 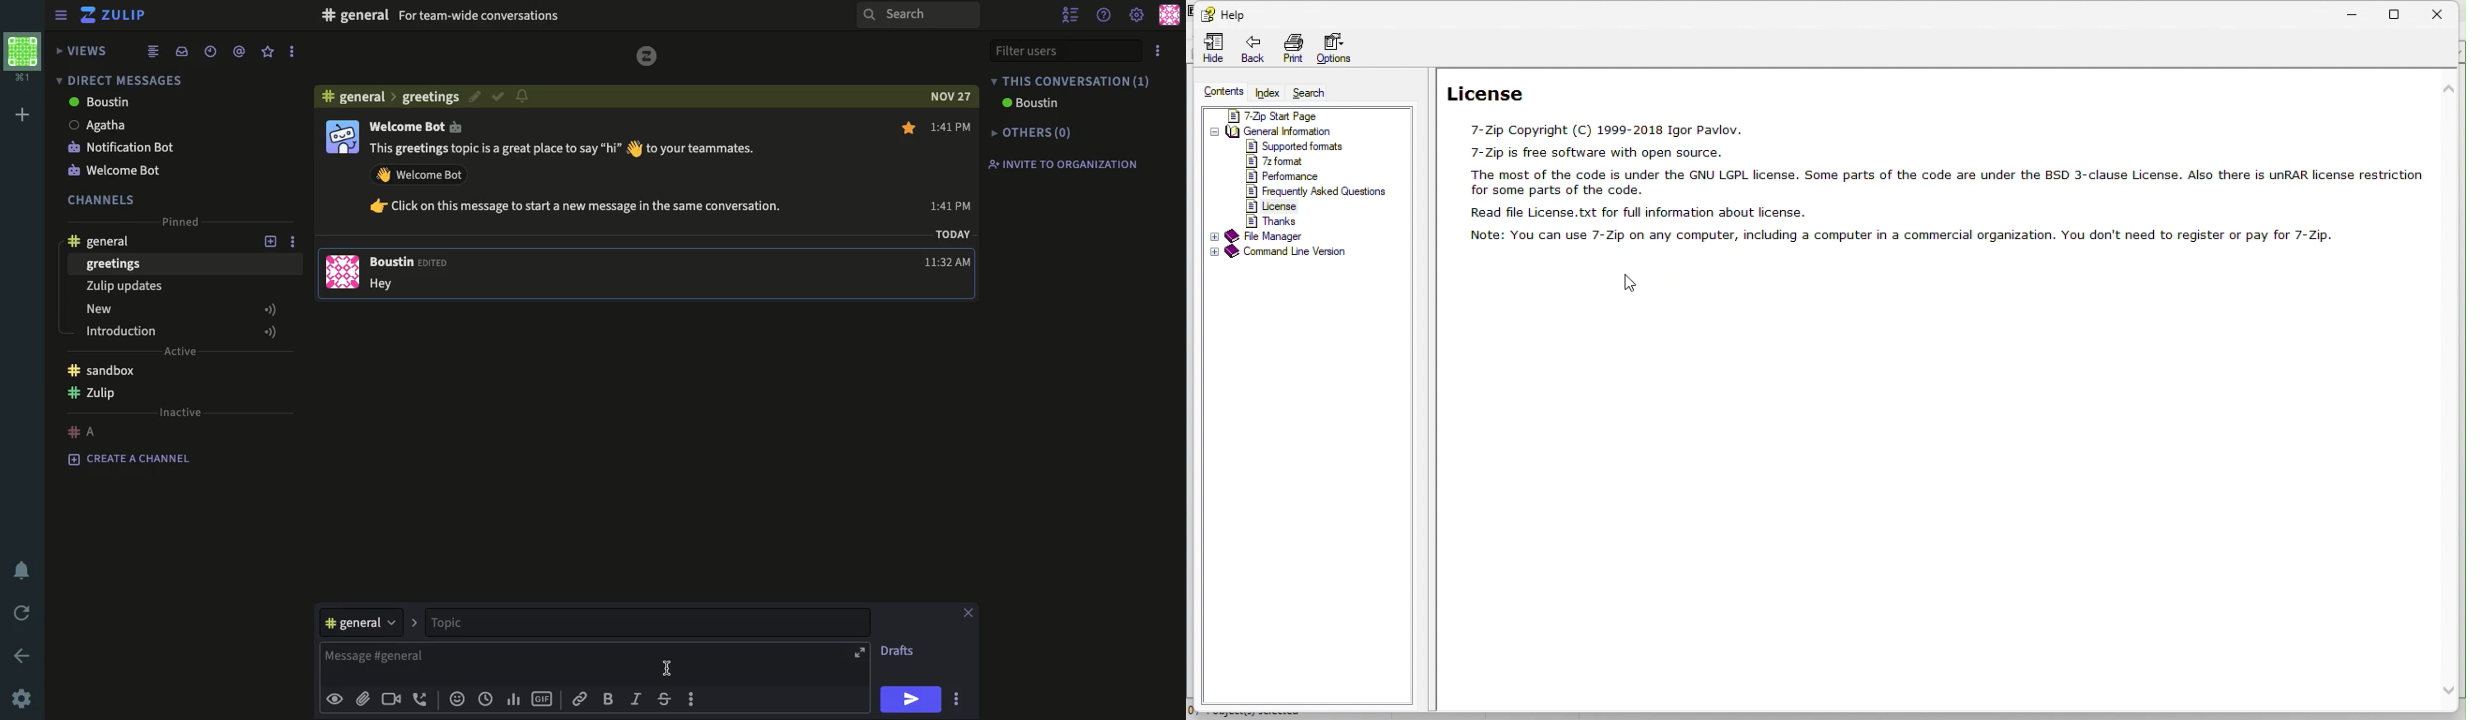 What do you see at coordinates (431, 98) in the screenshot?
I see `greeting` at bounding box center [431, 98].